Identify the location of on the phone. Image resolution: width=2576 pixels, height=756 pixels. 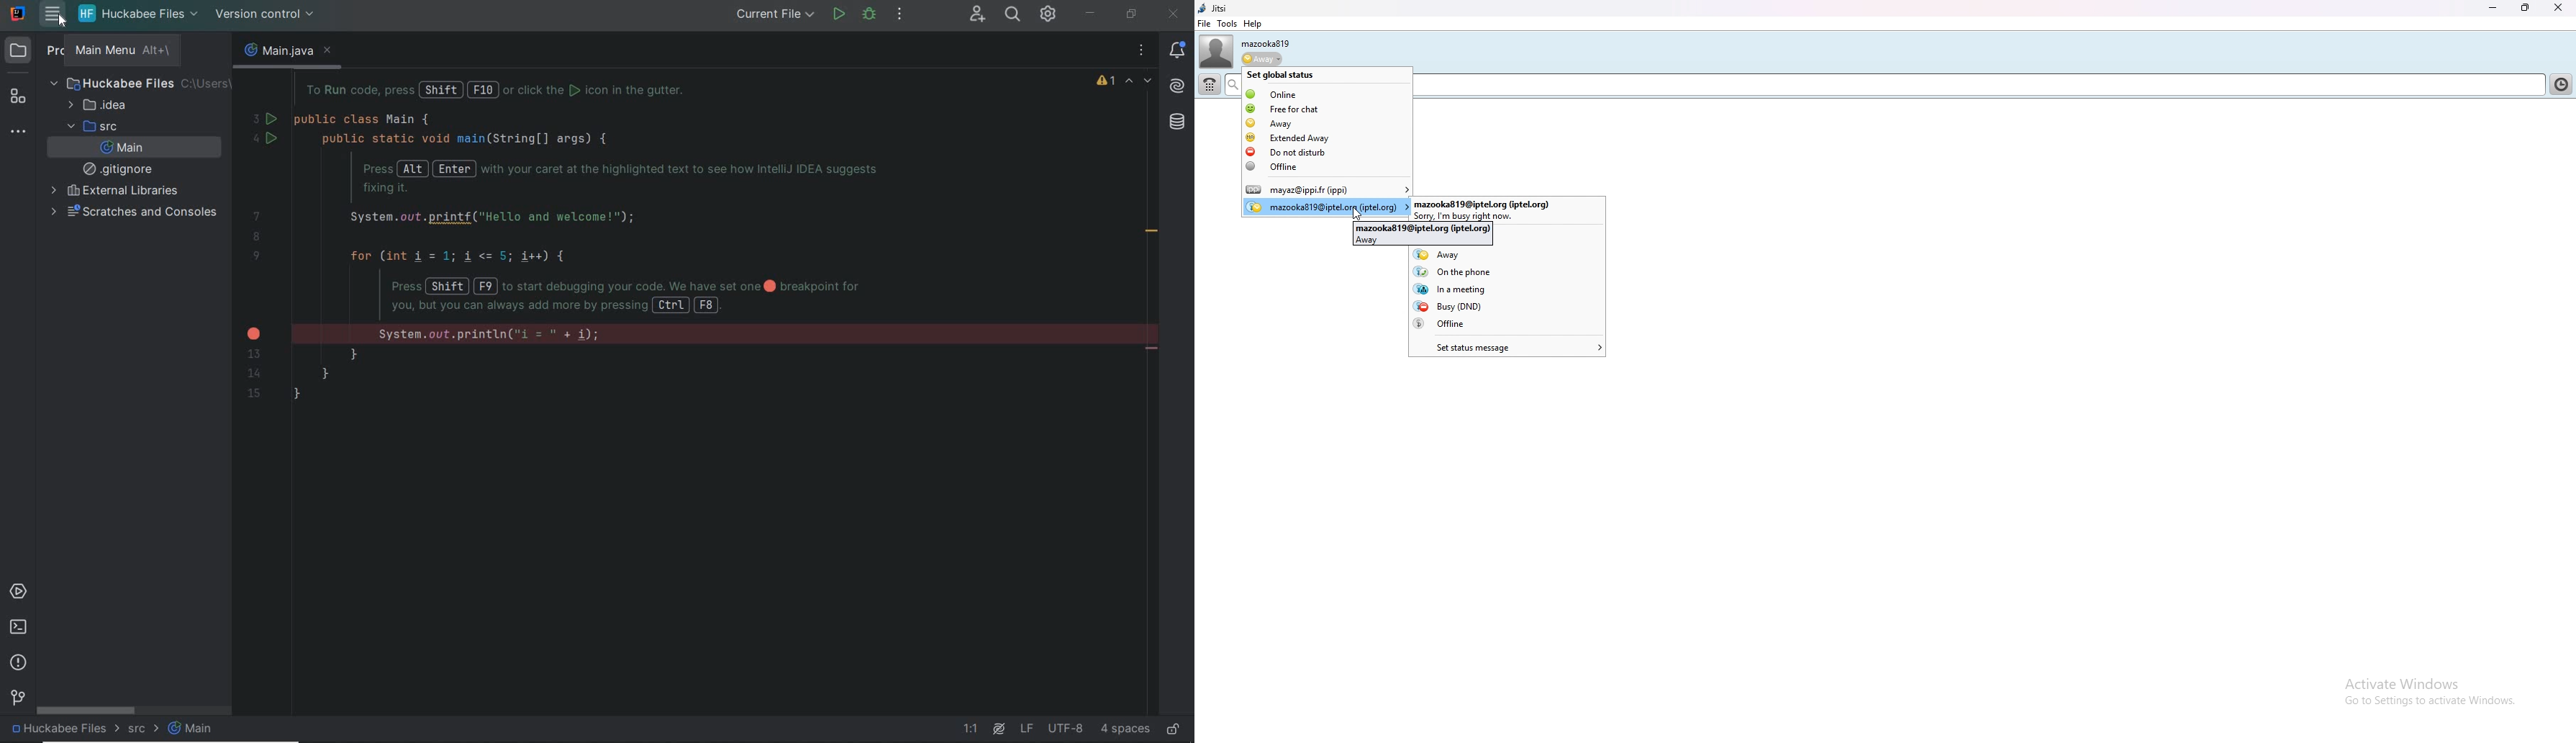
(1507, 271).